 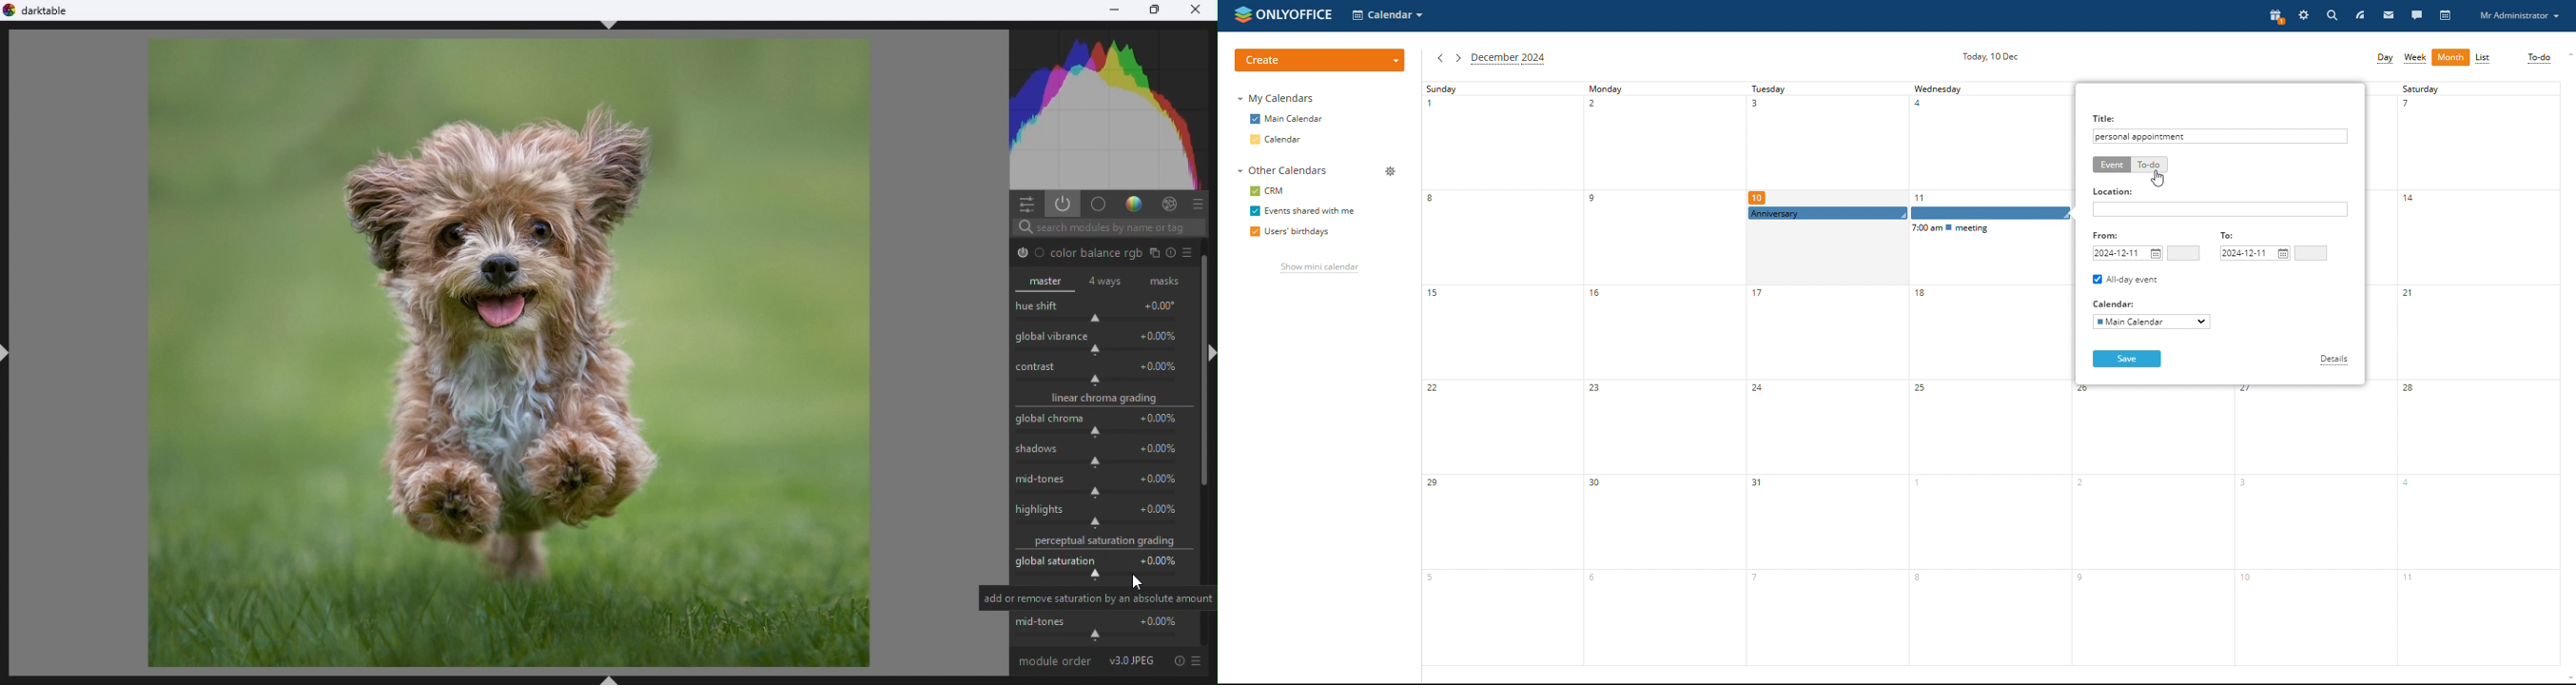 I want to click on , so click(x=1177, y=664).